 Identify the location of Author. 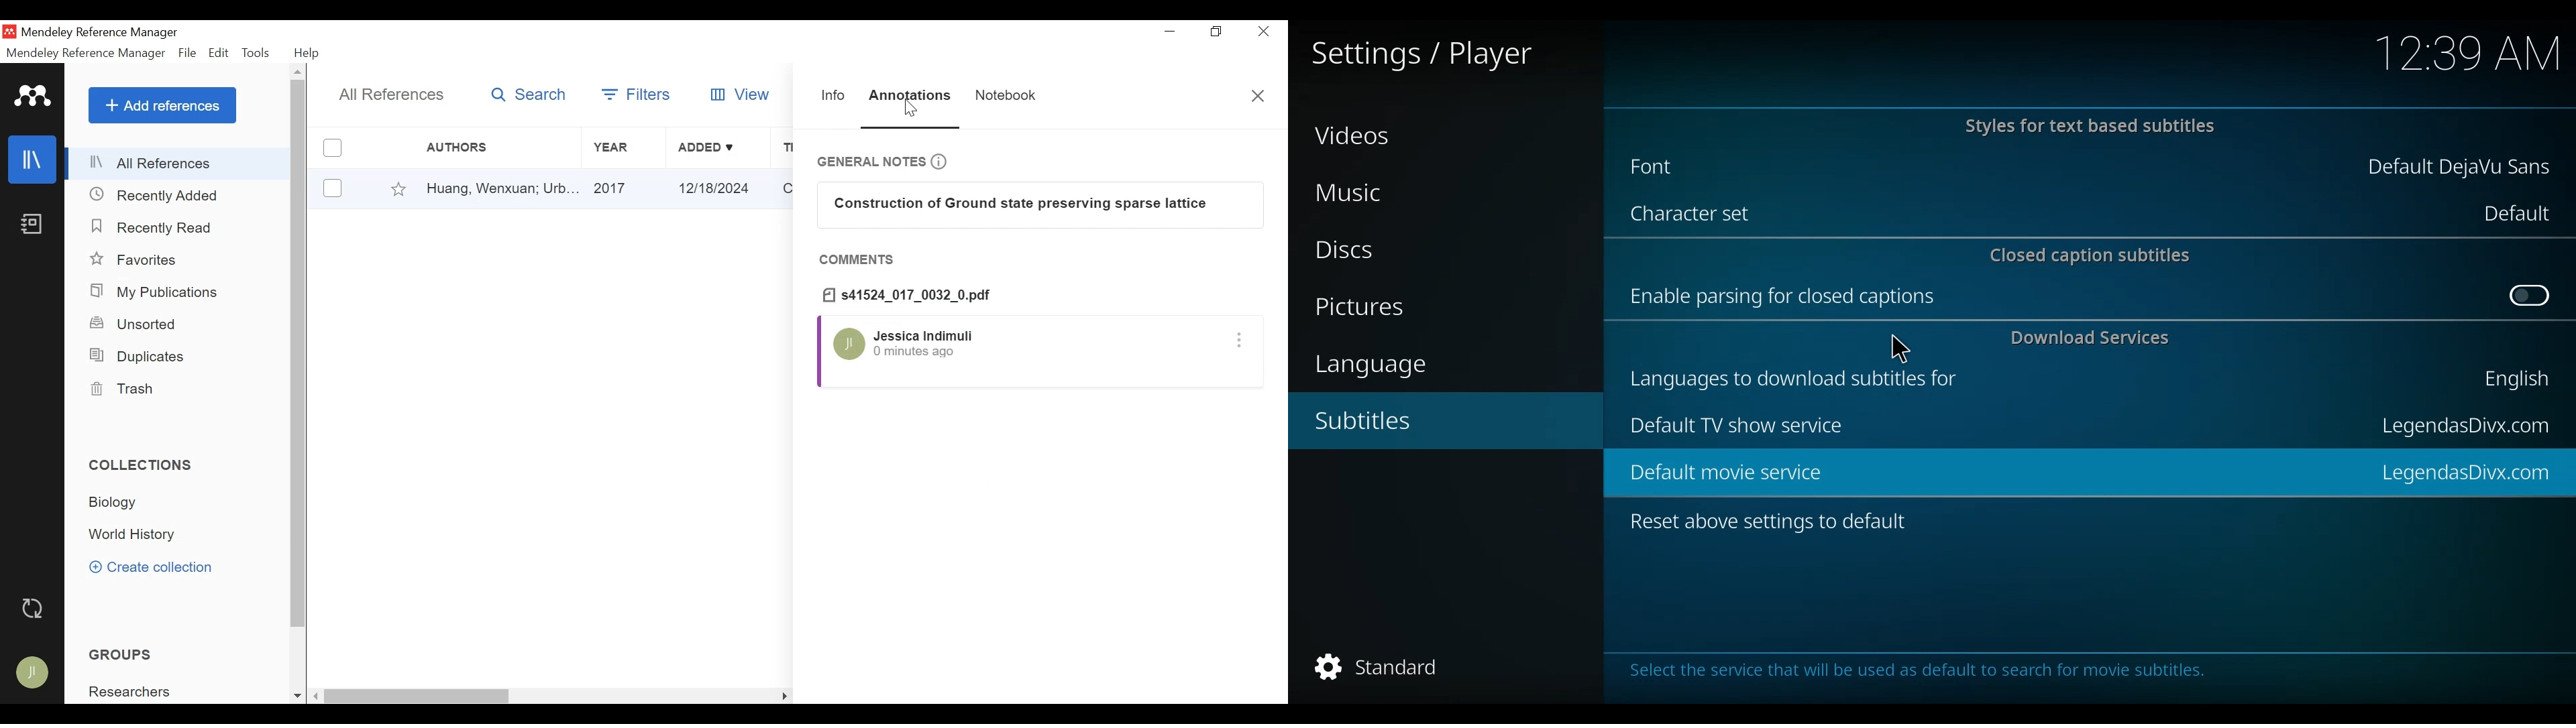
(489, 147).